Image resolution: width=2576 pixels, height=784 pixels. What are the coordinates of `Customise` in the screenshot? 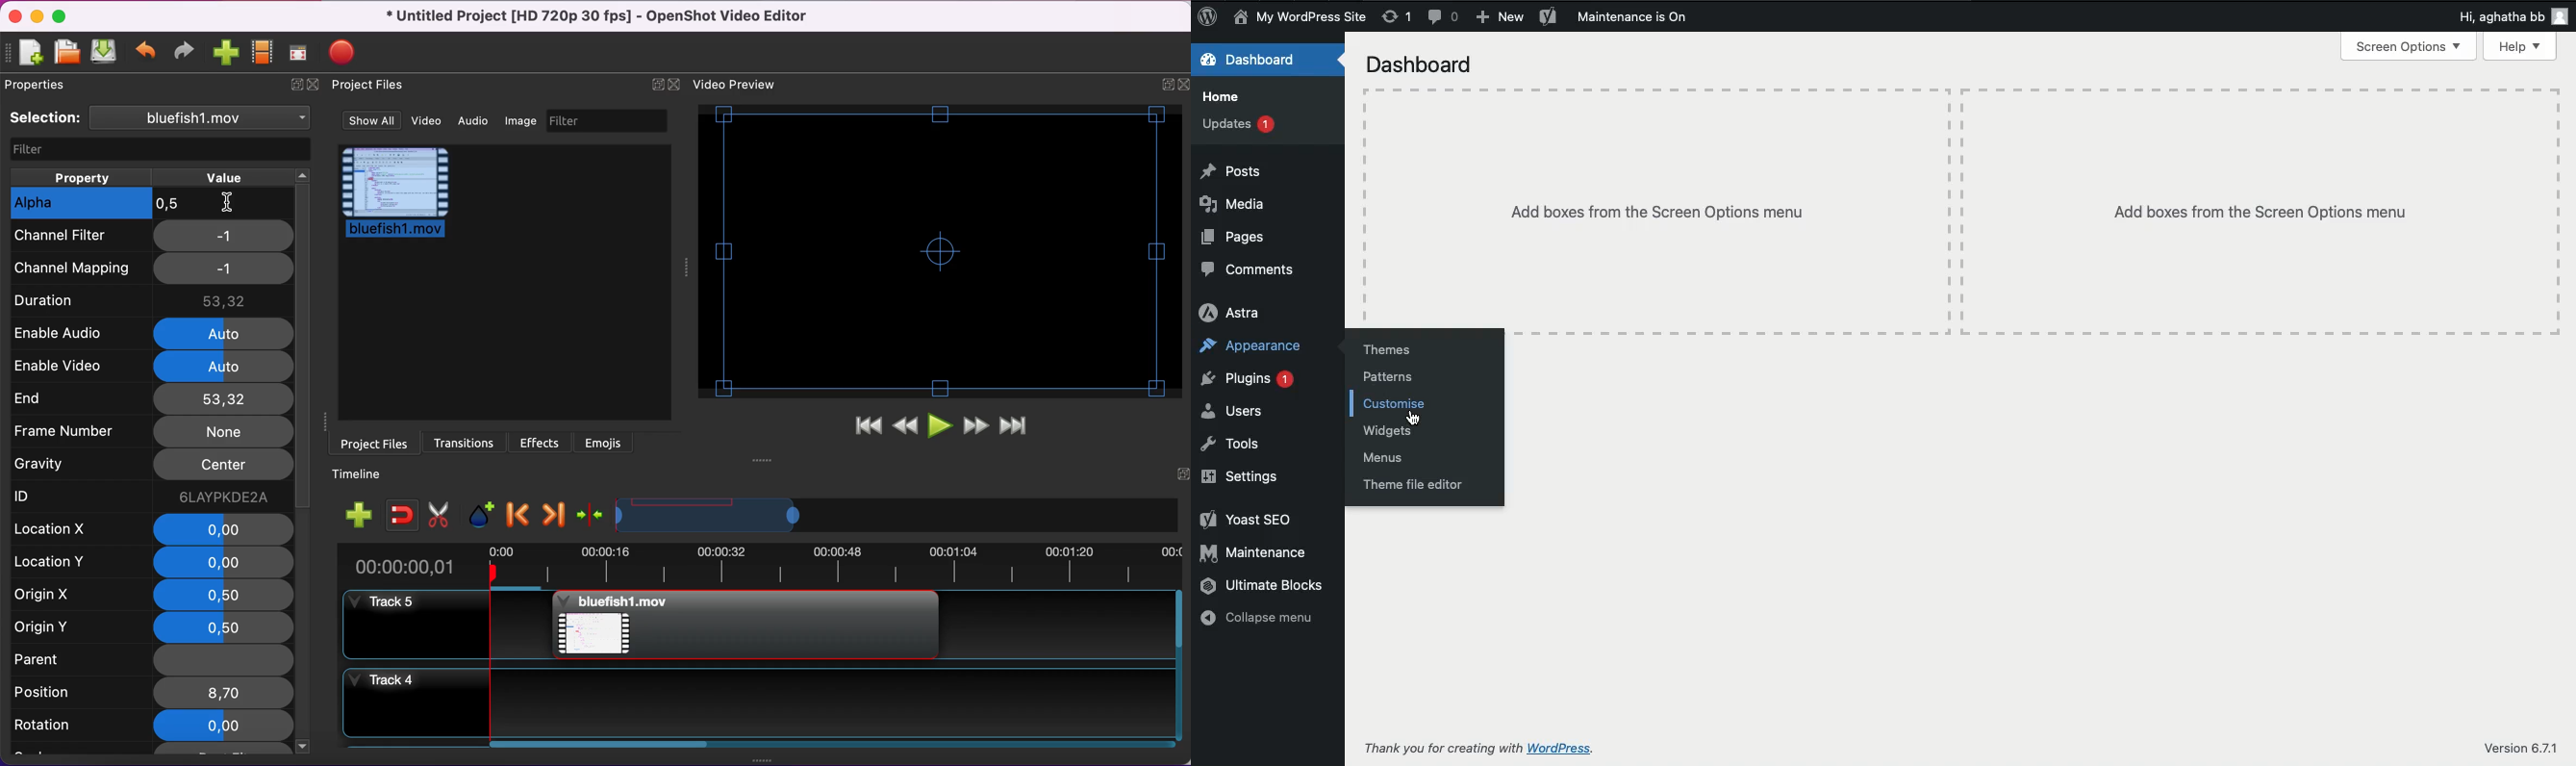 It's located at (1395, 401).